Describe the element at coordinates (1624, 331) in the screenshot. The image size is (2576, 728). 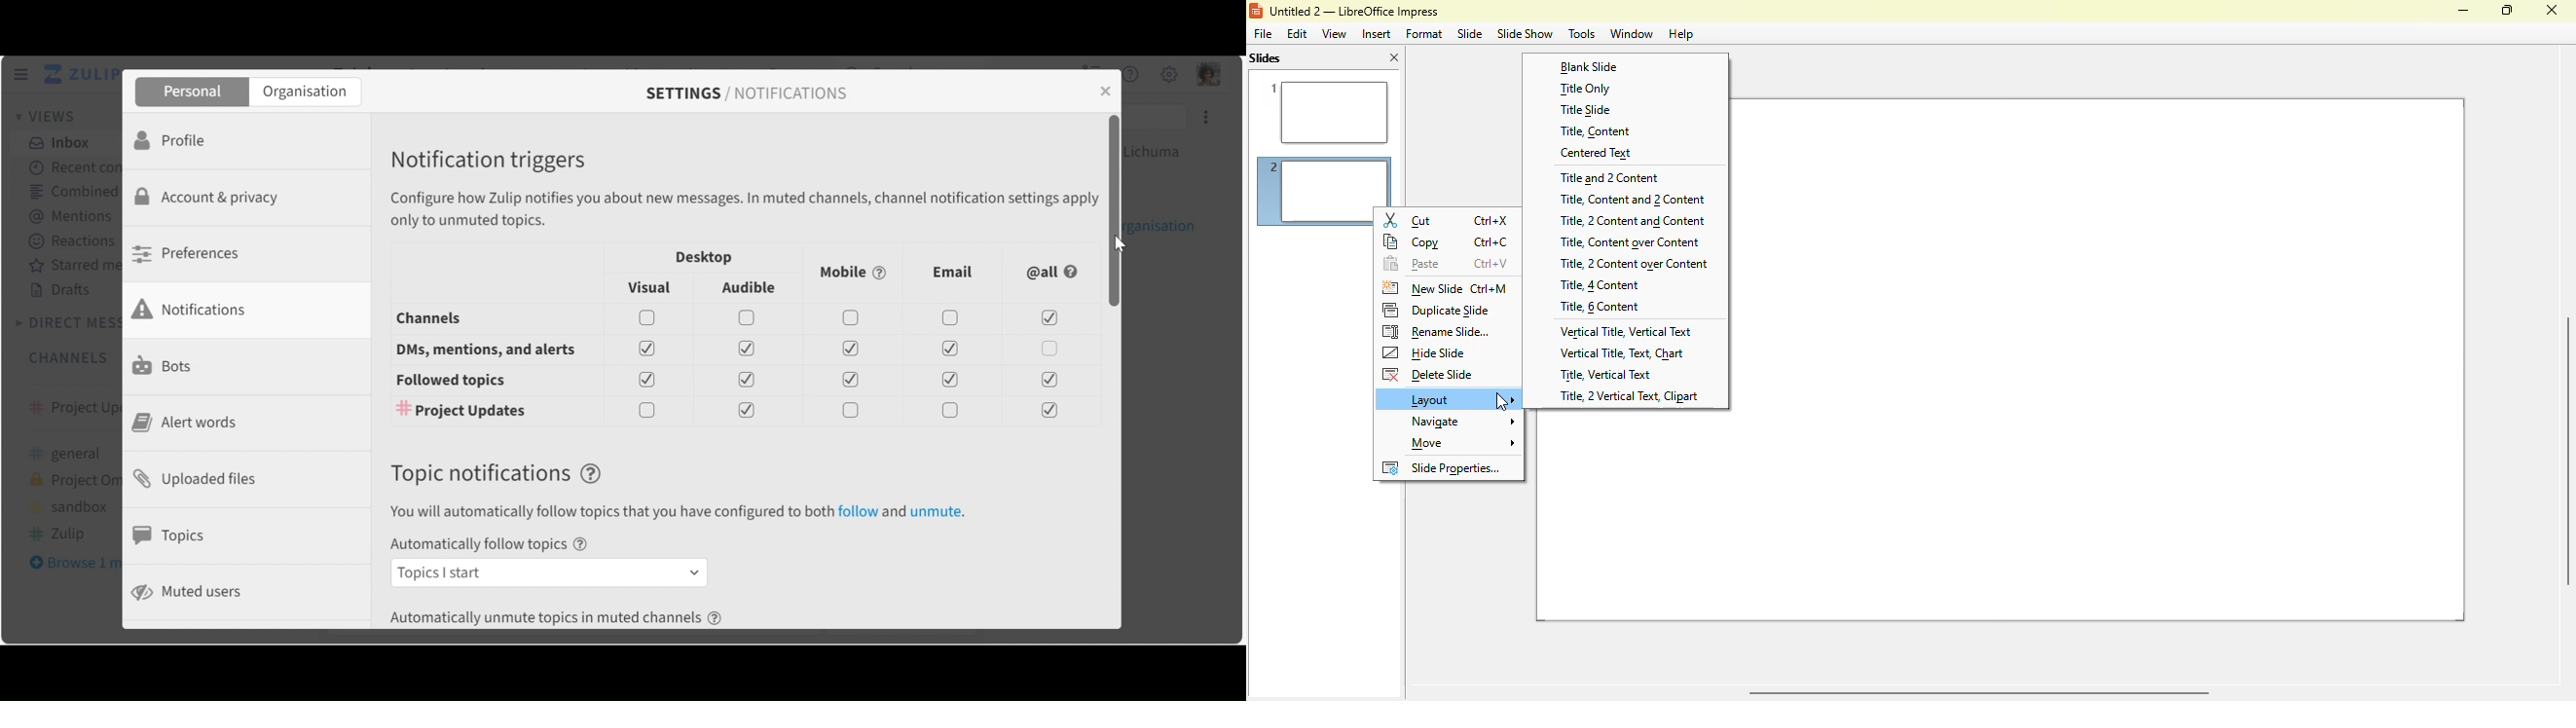
I see `vertical title, vertical text` at that location.